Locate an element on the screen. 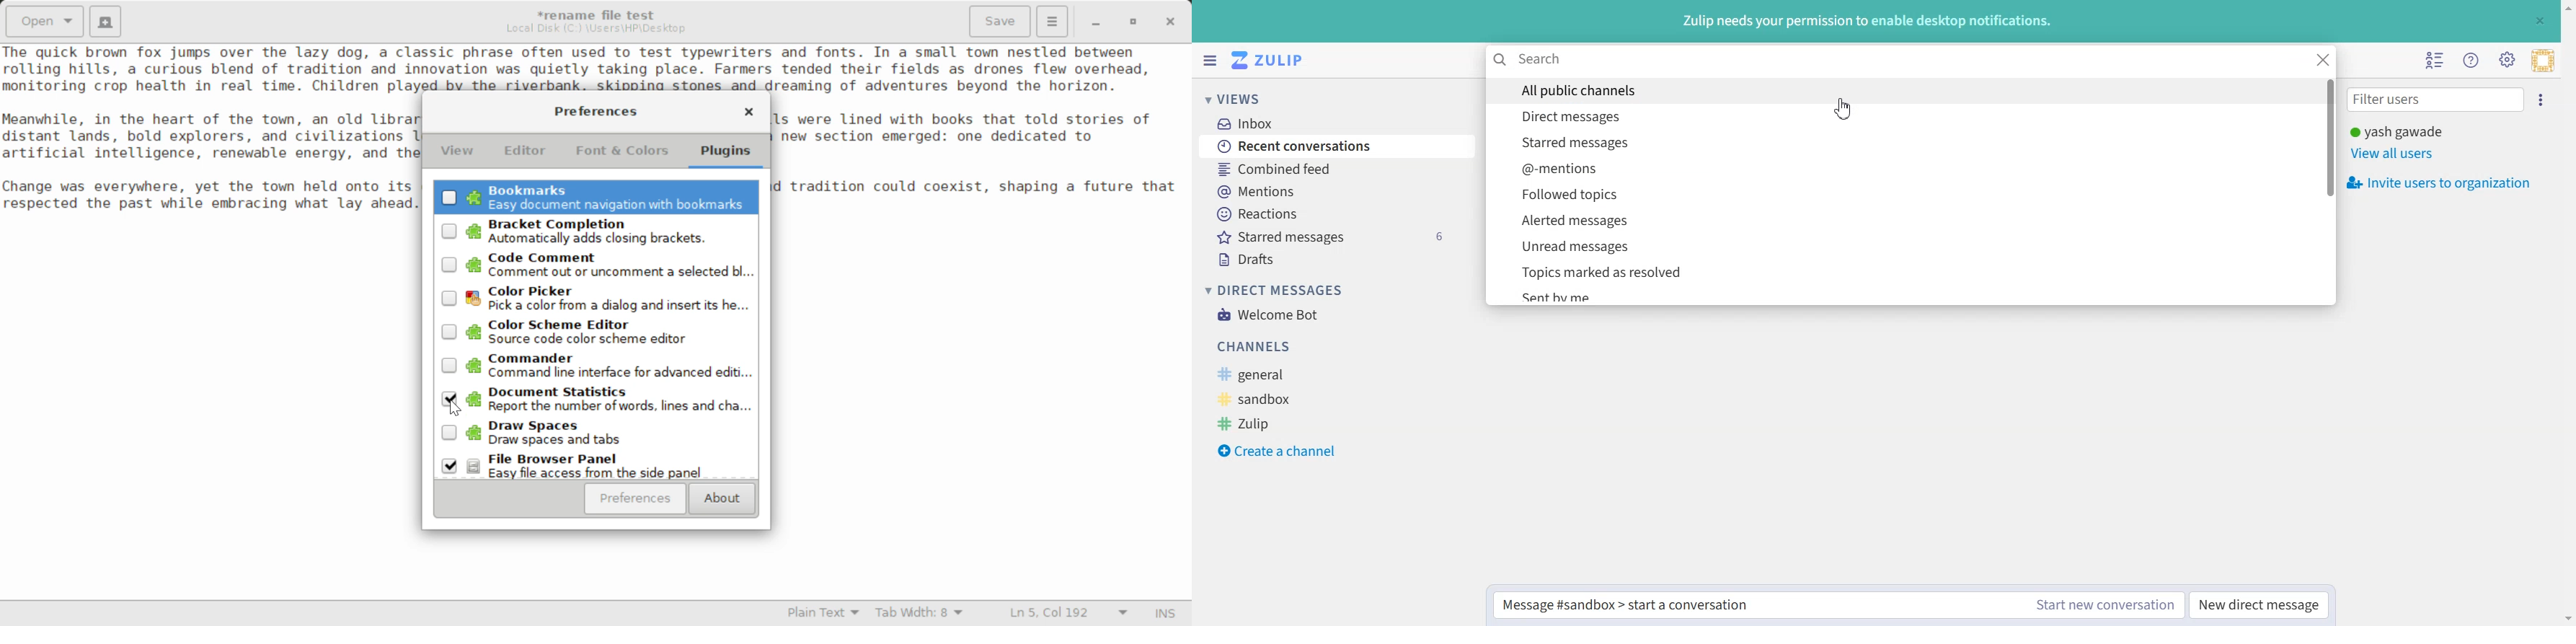 The width and height of the screenshot is (2576, 644). Plugins Tab Selected is located at coordinates (729, 155).